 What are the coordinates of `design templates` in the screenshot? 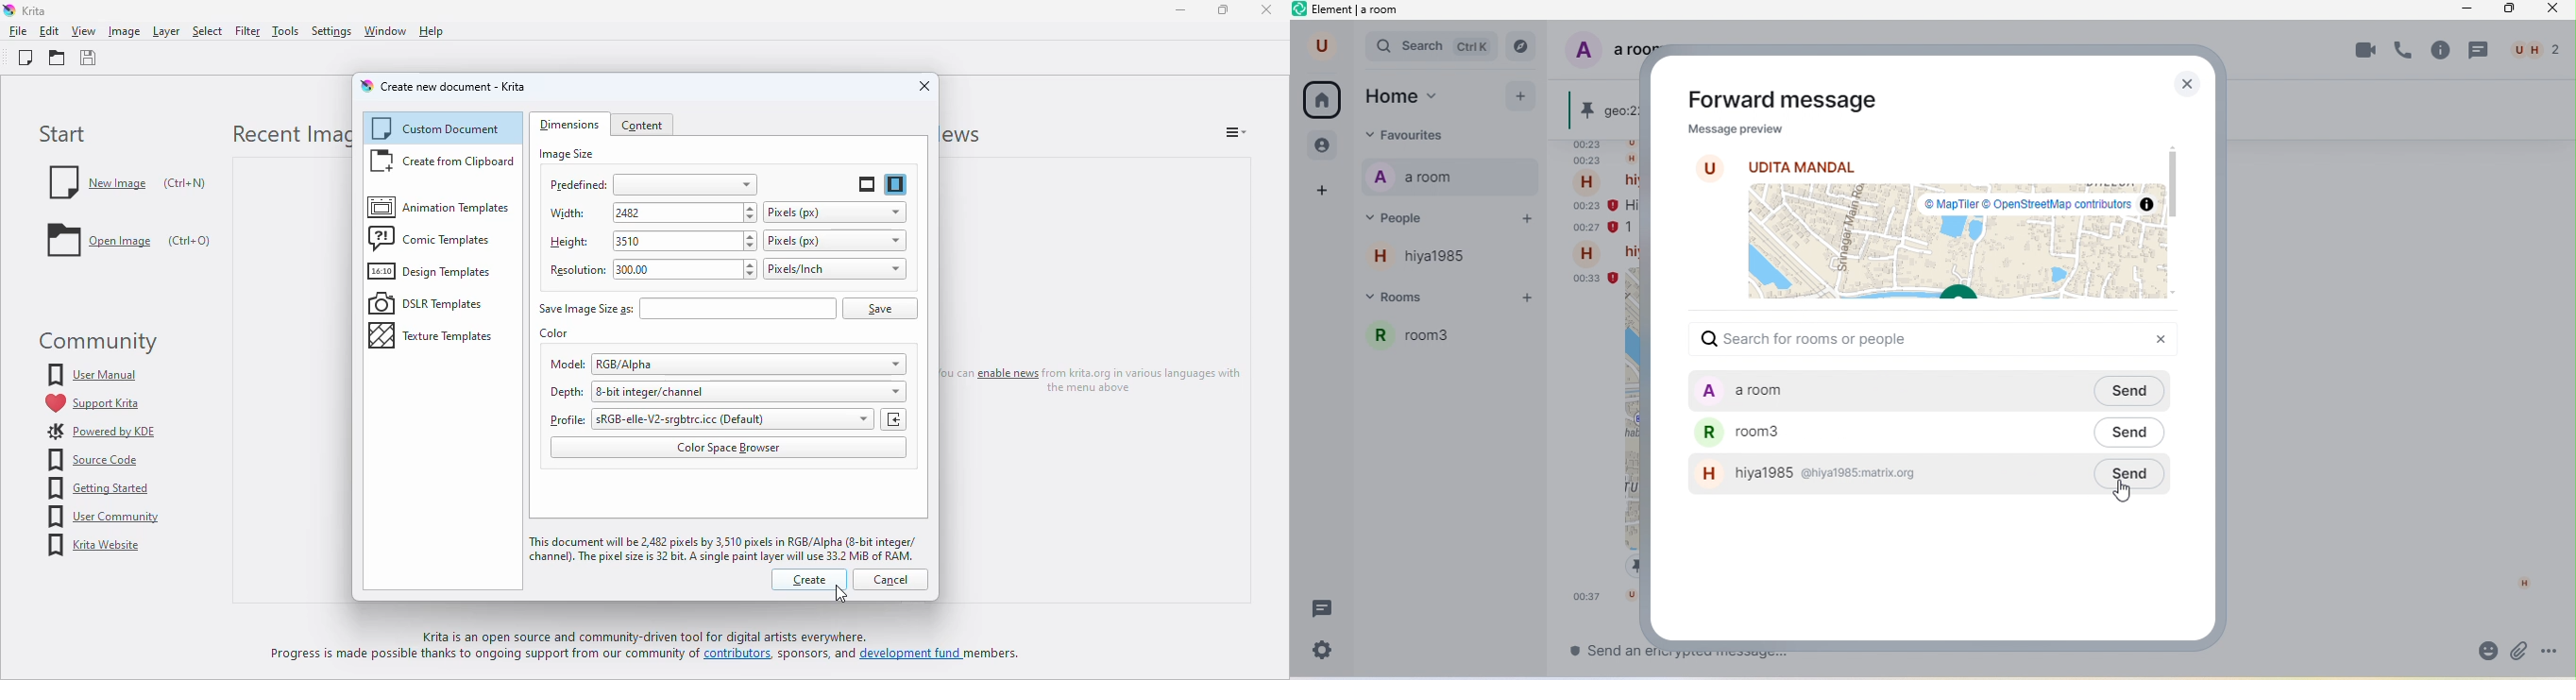 It's located at (431, 272).